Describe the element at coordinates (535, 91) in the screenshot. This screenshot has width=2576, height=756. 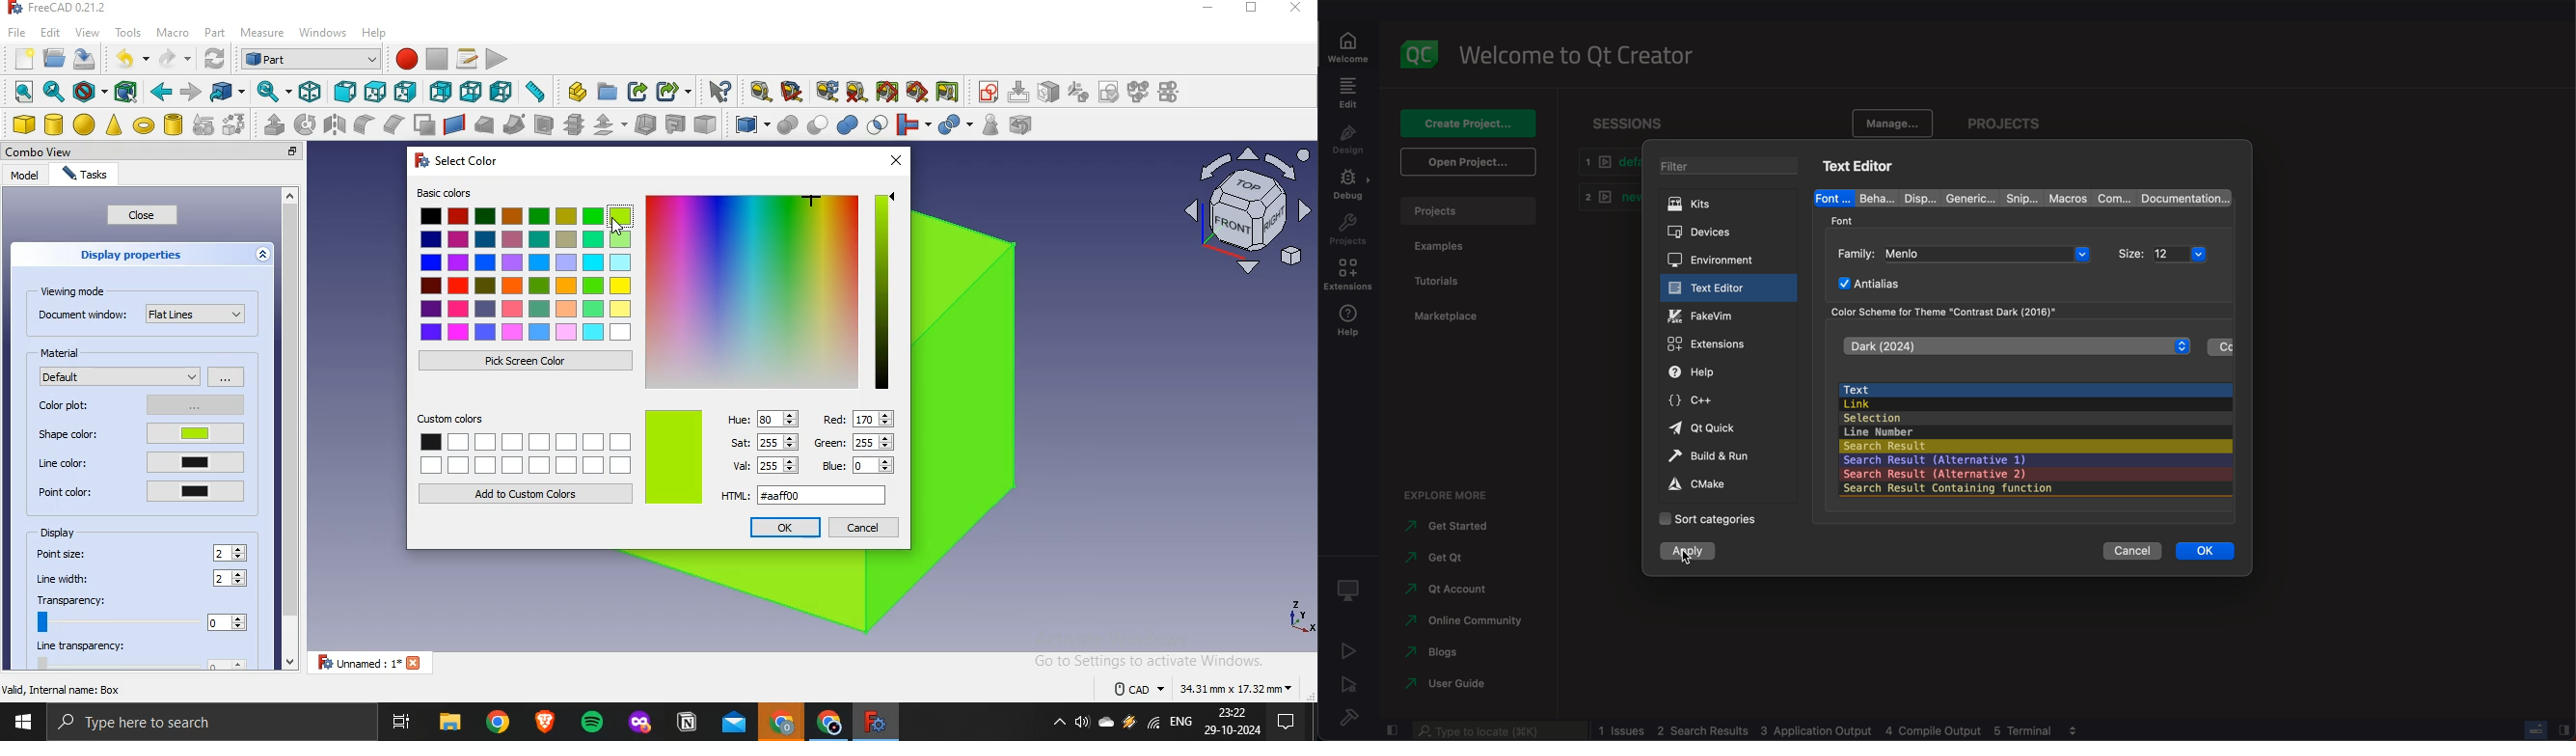
I see `measure distance` at that location.